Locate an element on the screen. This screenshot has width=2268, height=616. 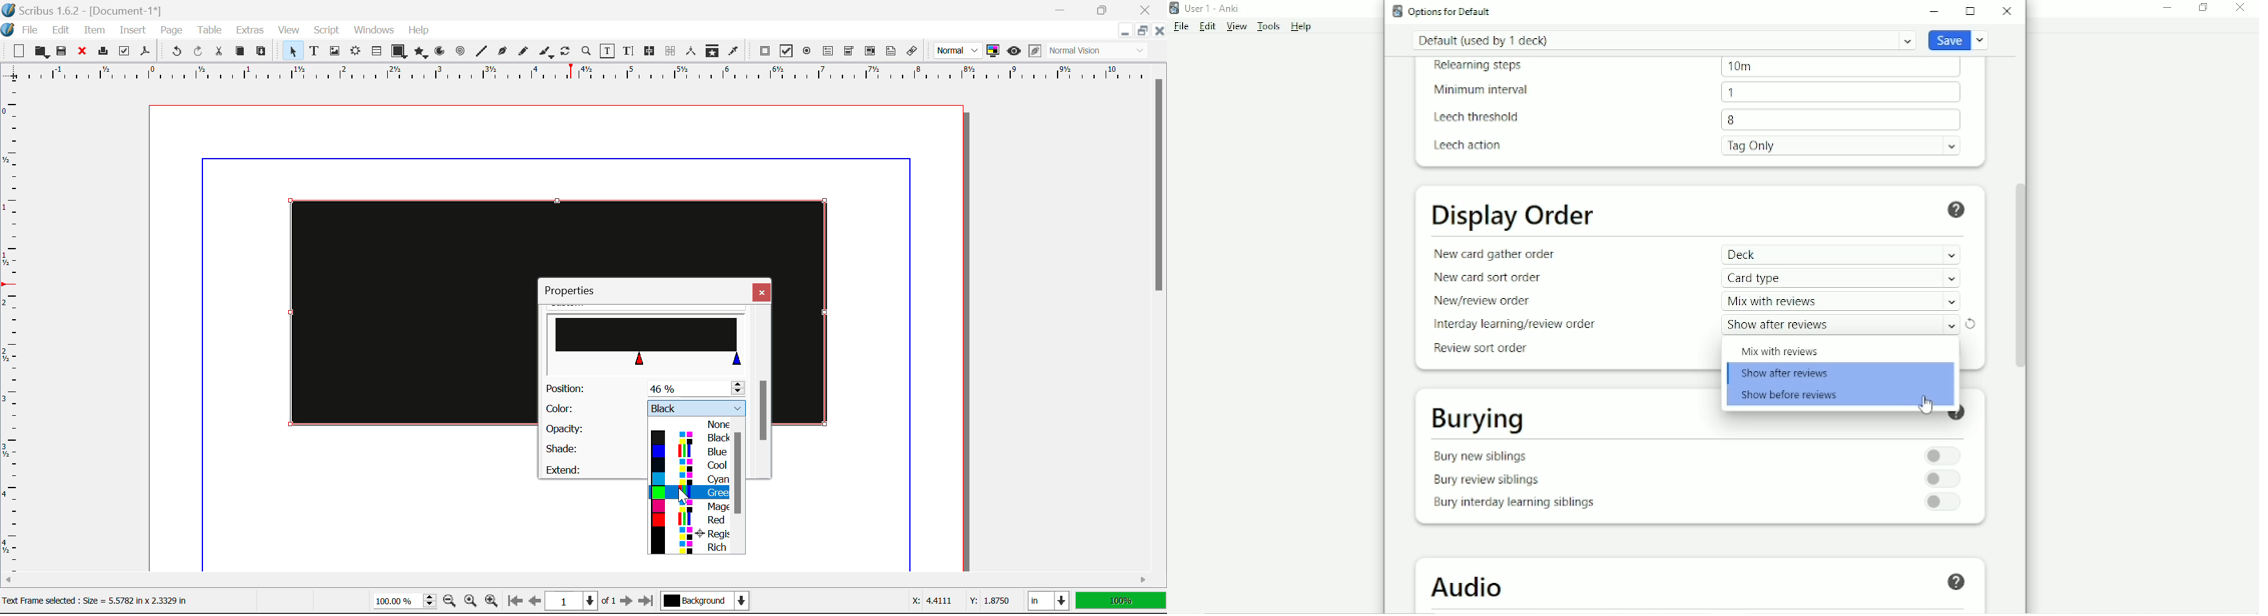
File is located at coordinates (1181, 26).